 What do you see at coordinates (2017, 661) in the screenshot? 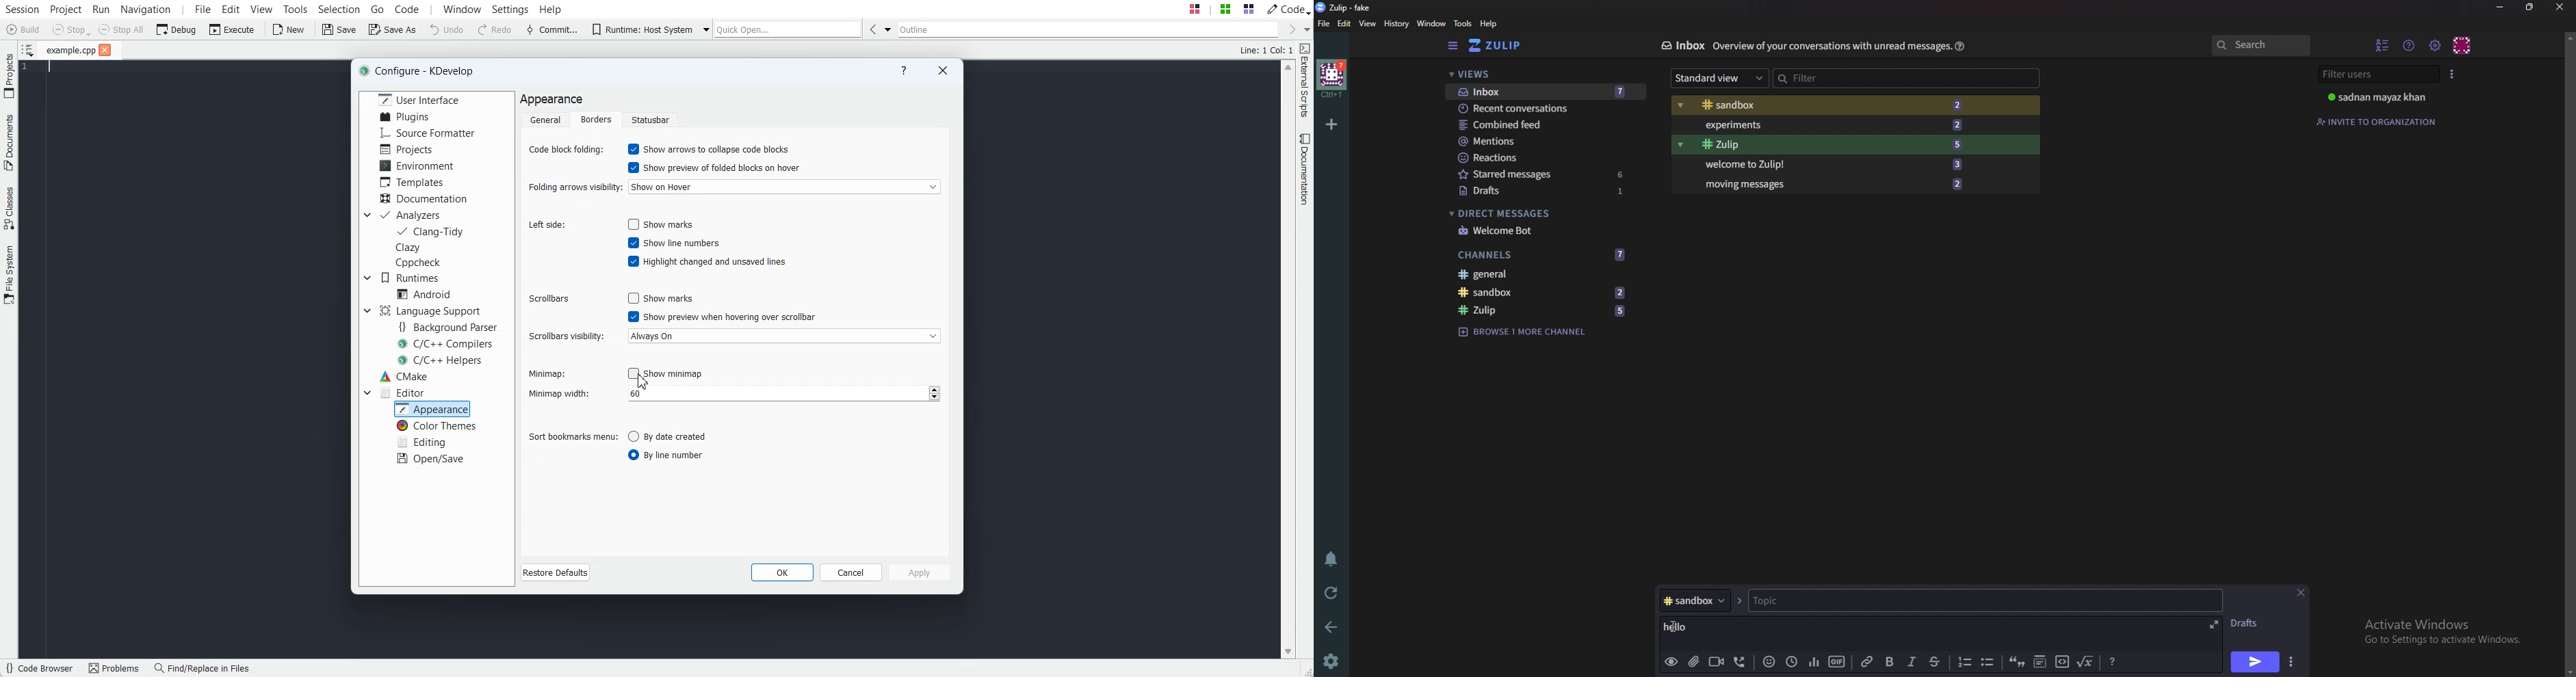
I see `quote` at bounding box center [2017, 661].